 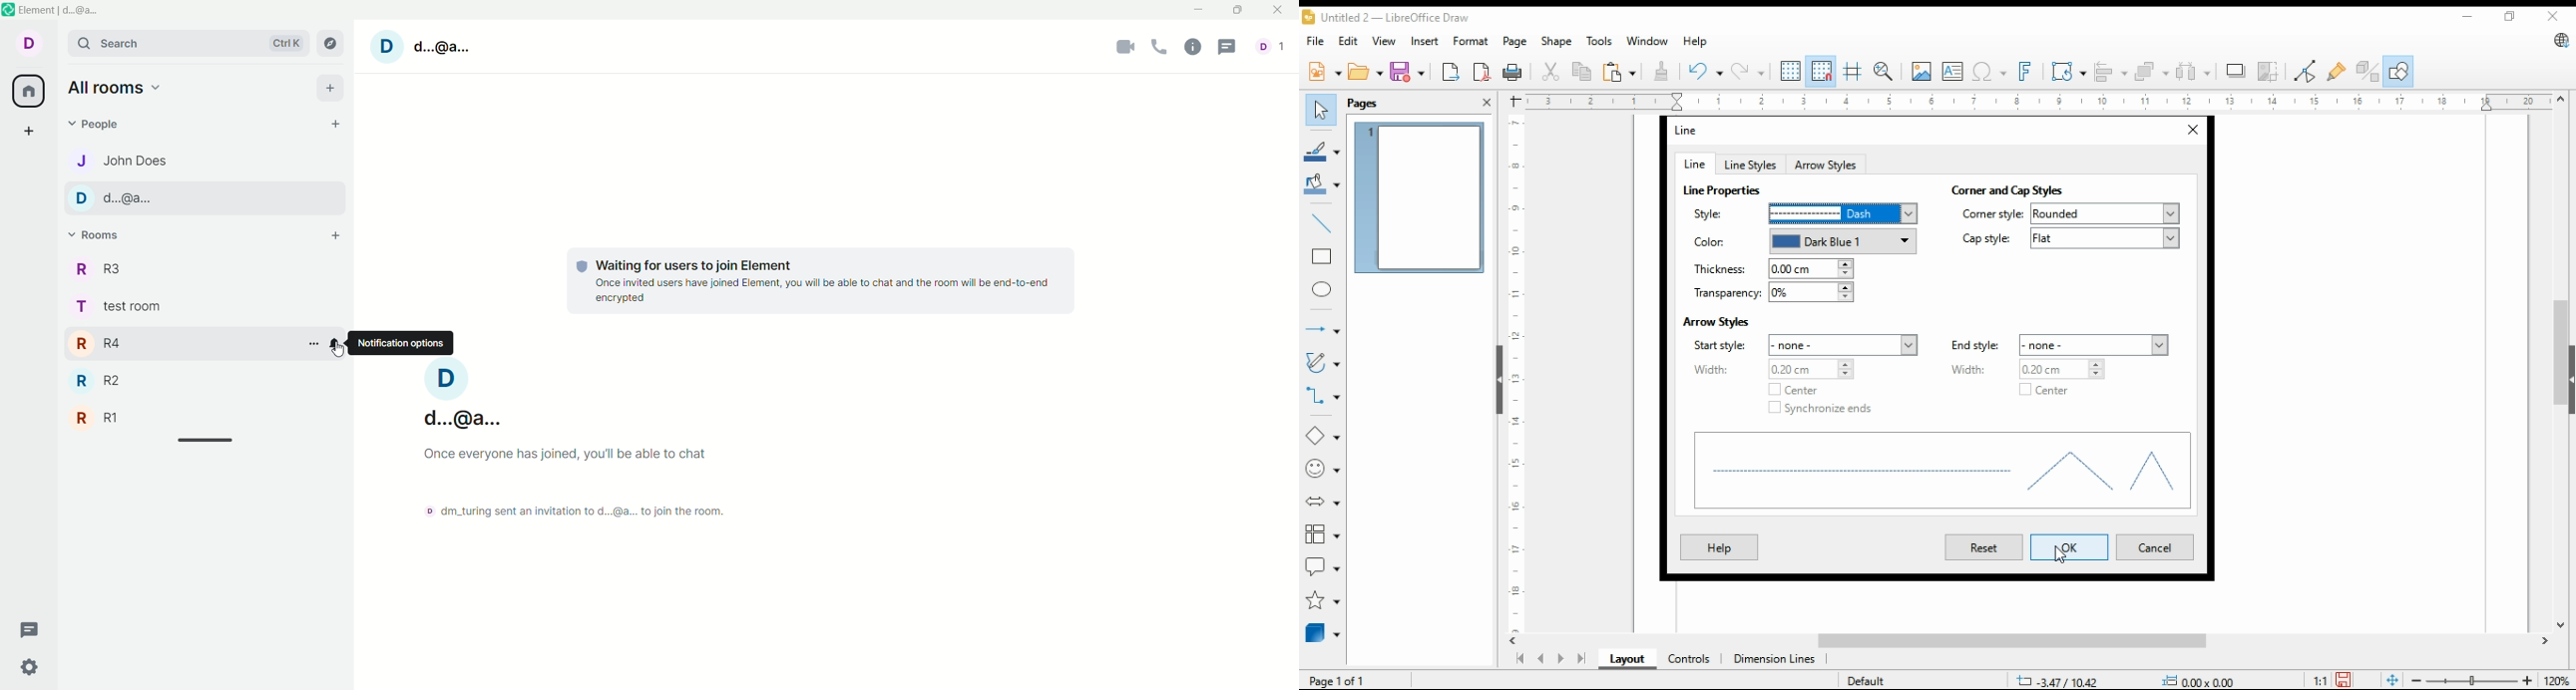 I want to click on flowchart, so click(x=1324, y=534).